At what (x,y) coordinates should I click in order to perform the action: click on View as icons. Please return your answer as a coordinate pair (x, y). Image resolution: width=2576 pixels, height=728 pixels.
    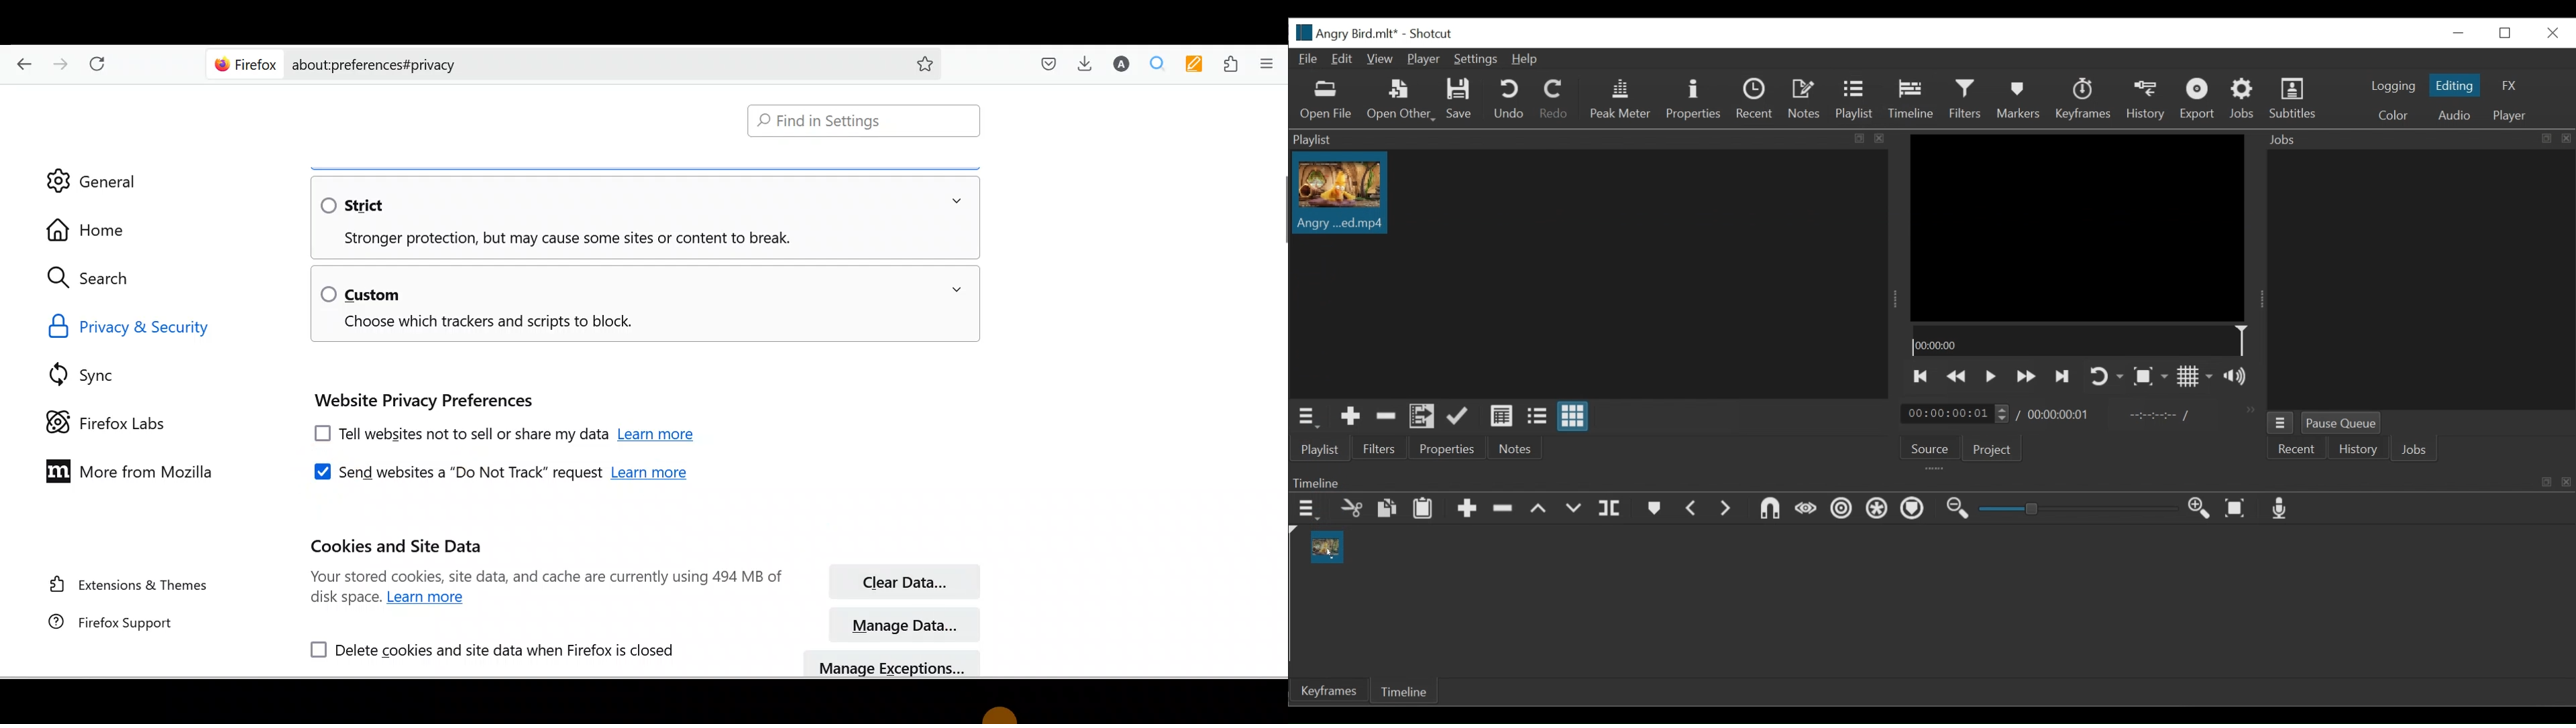
    Looking at the image, I should click on (1572, 417).